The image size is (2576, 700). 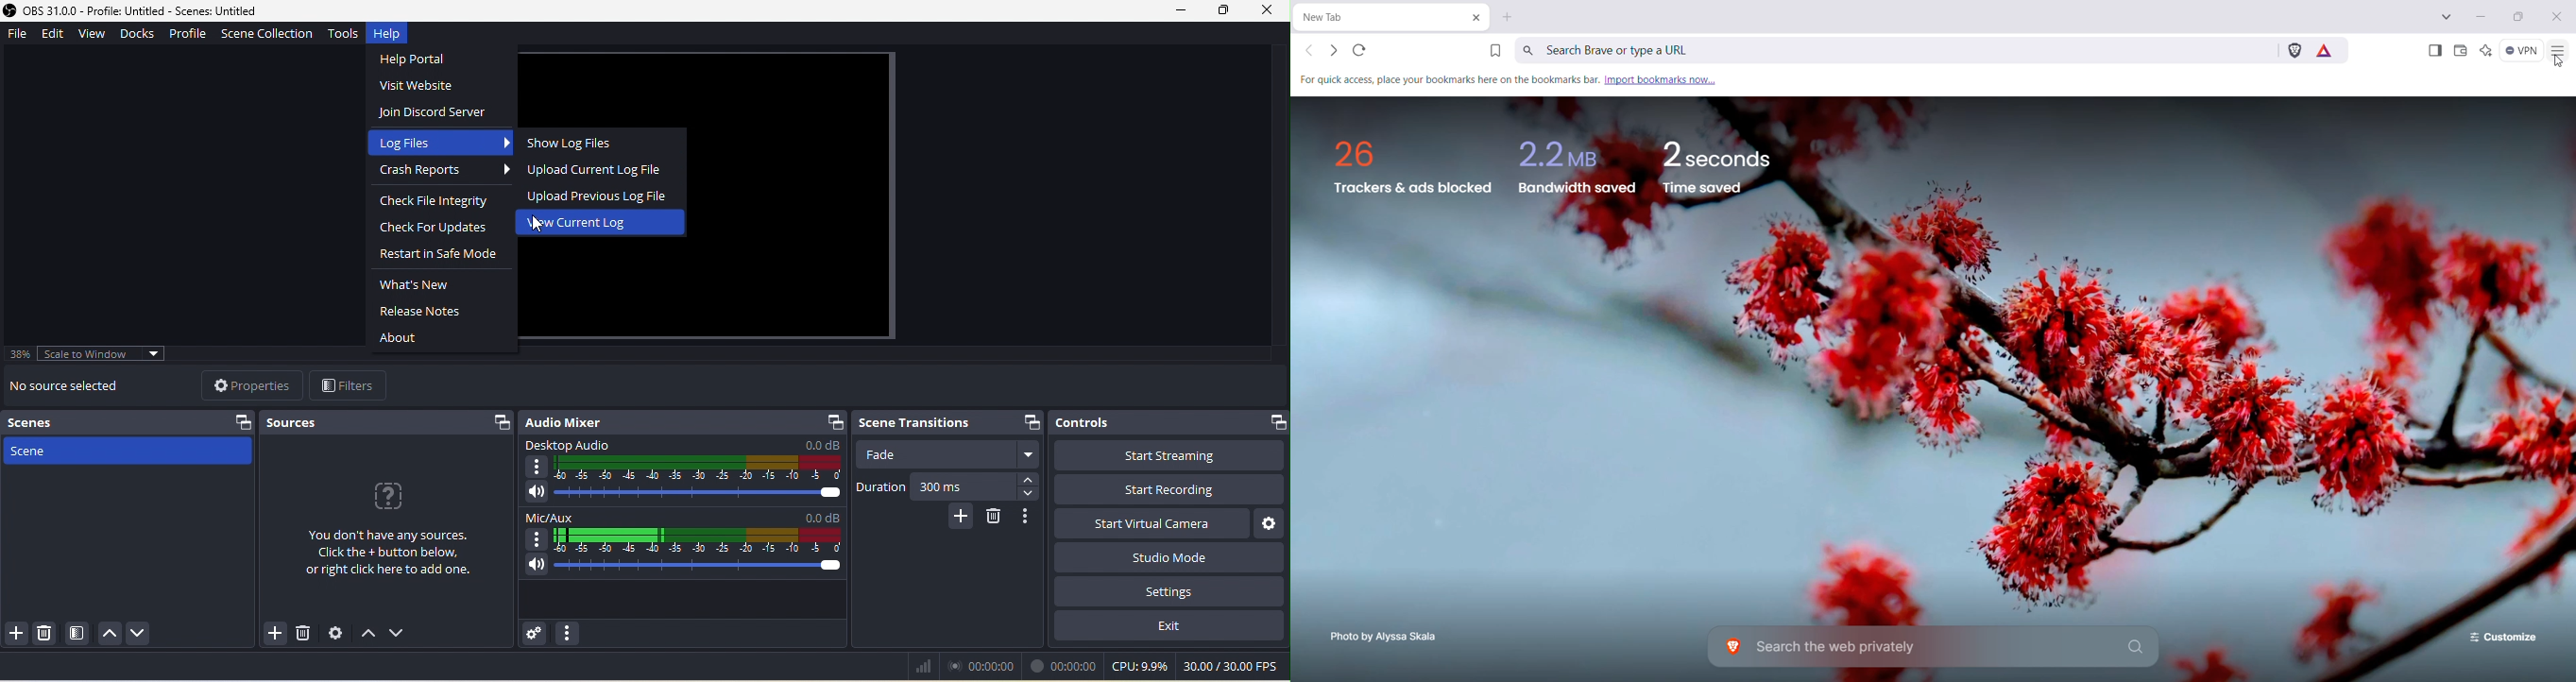 I want to click on open scene filter, so click(x=75, y=633).